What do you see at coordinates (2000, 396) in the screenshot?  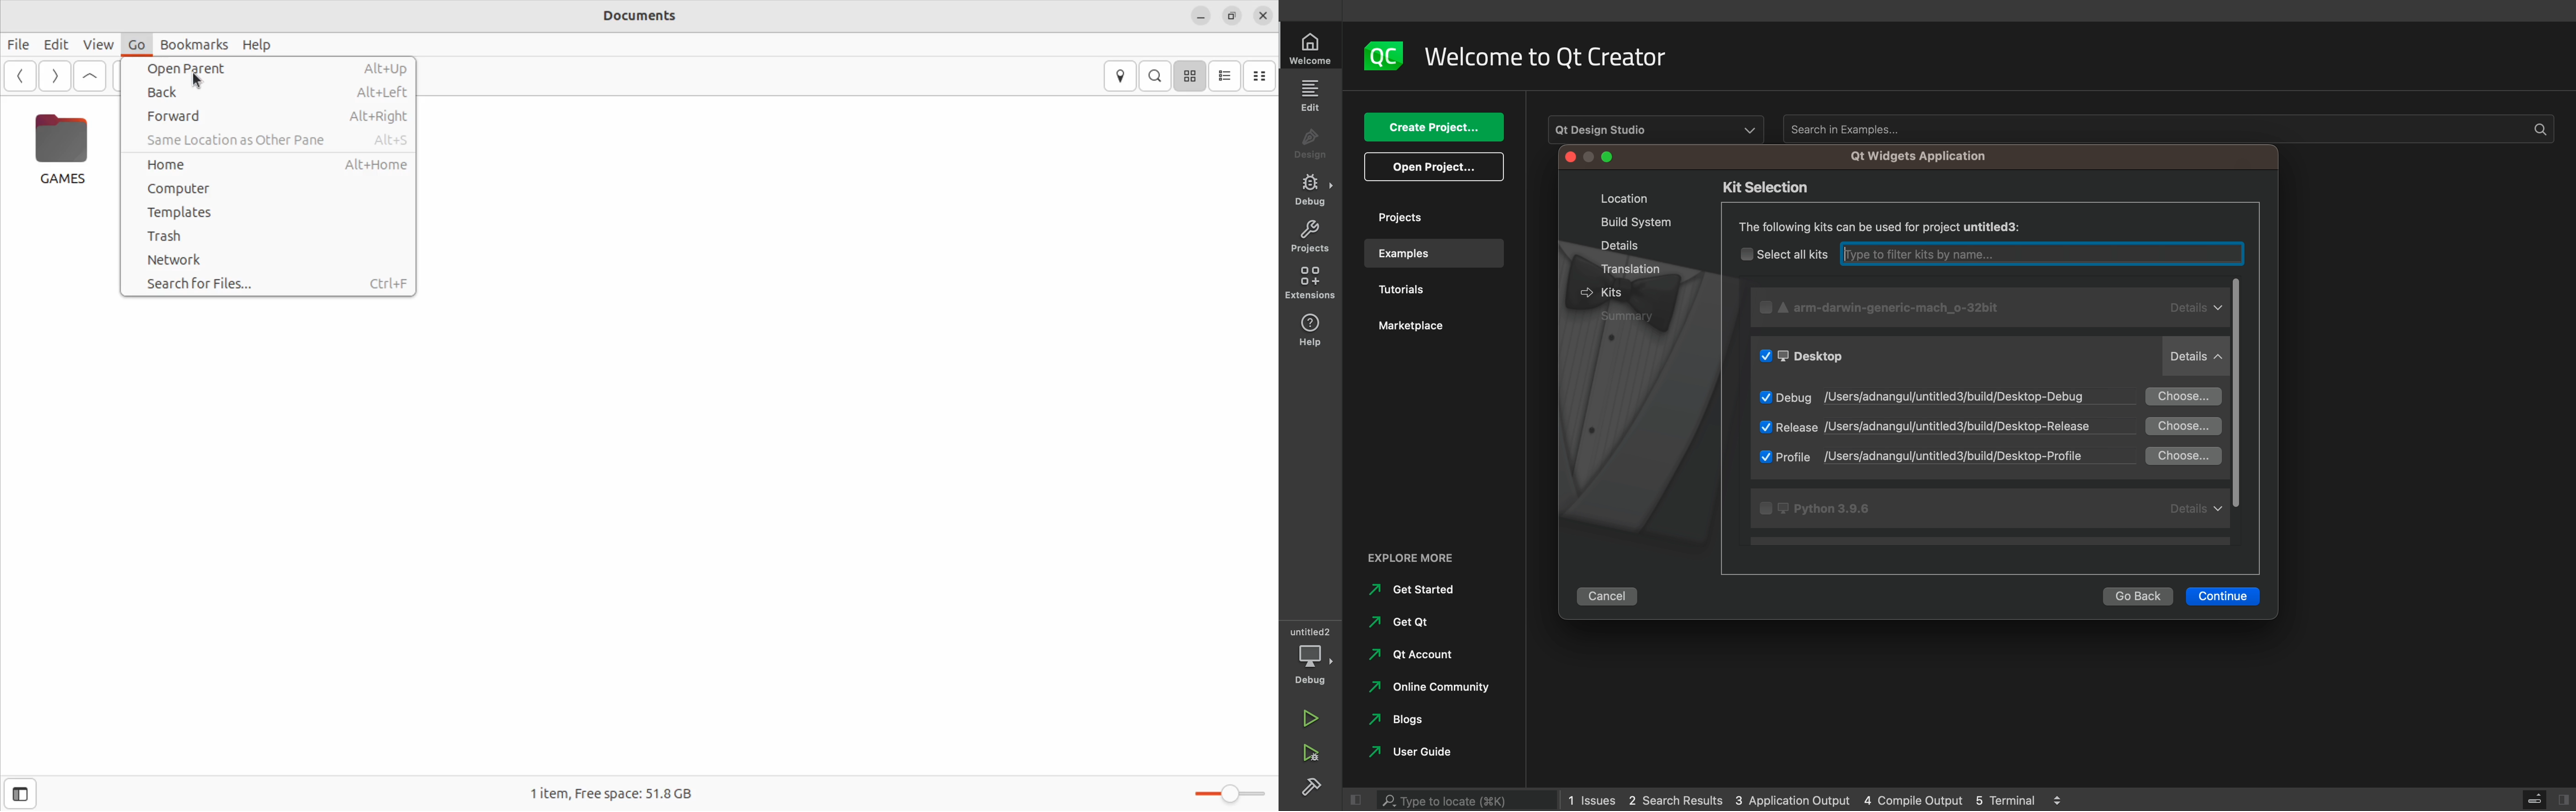 I see `debug: choose destination` at bounding box center [2000, 396].